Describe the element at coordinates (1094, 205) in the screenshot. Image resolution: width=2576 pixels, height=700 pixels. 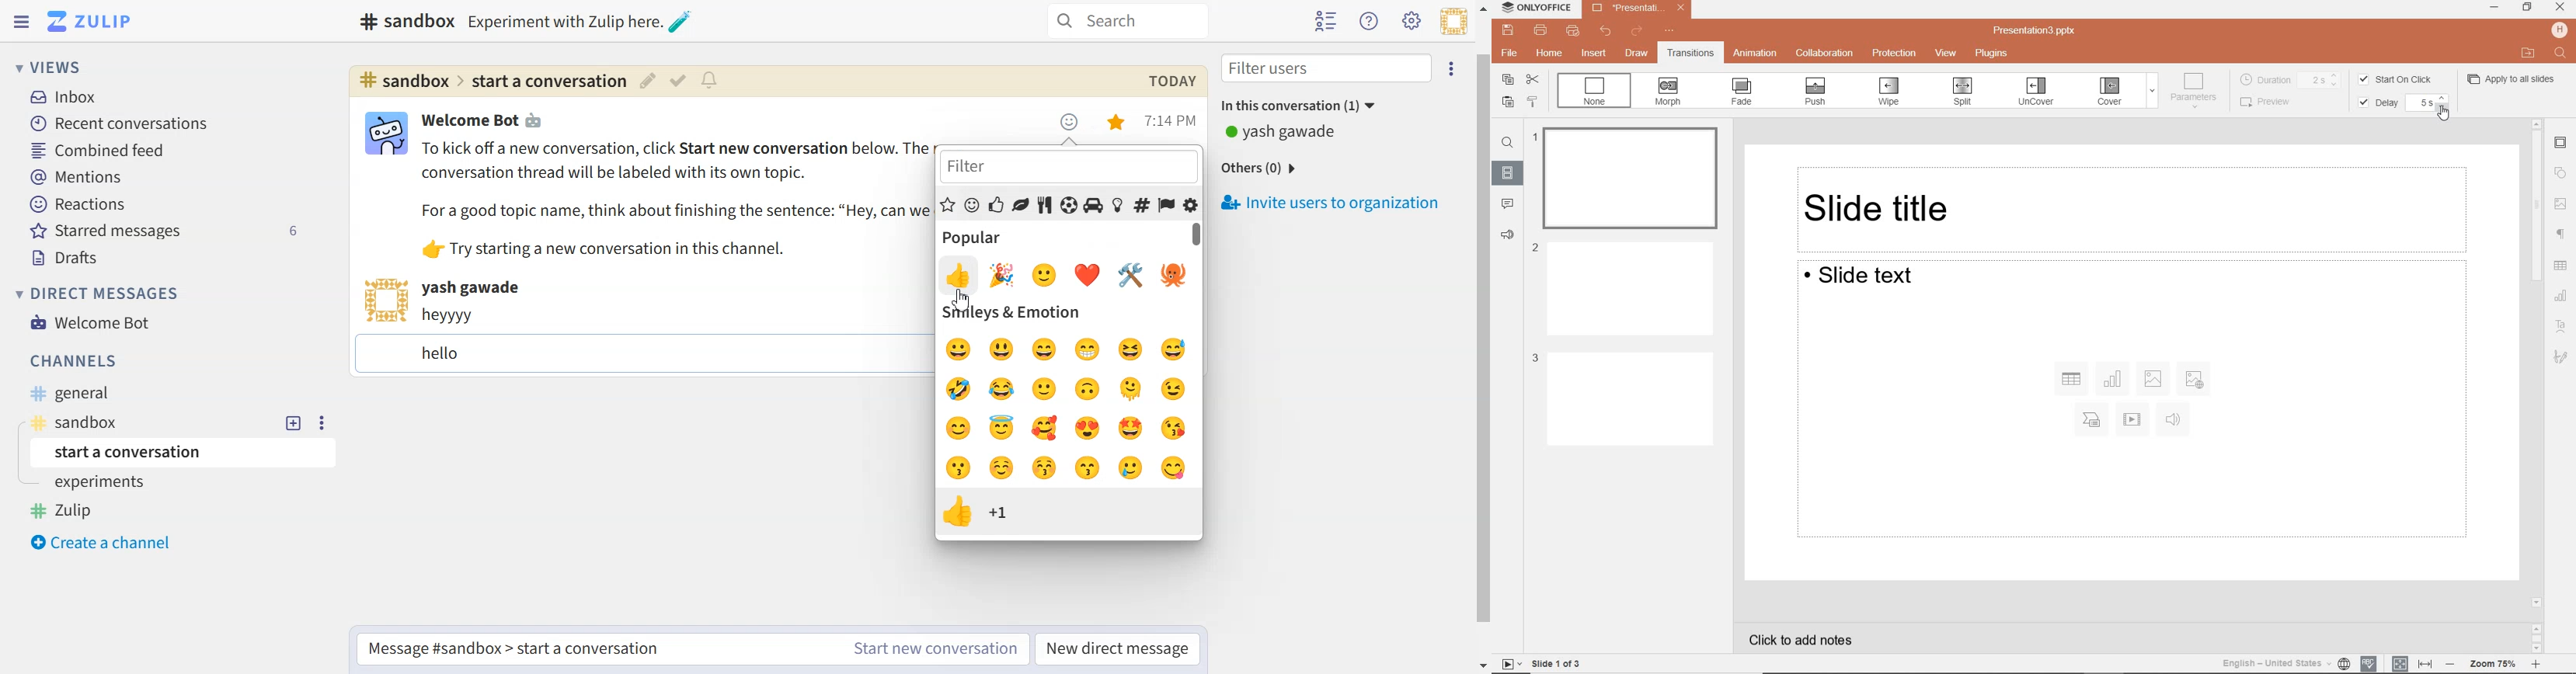
I see `Travel and places` at that location.